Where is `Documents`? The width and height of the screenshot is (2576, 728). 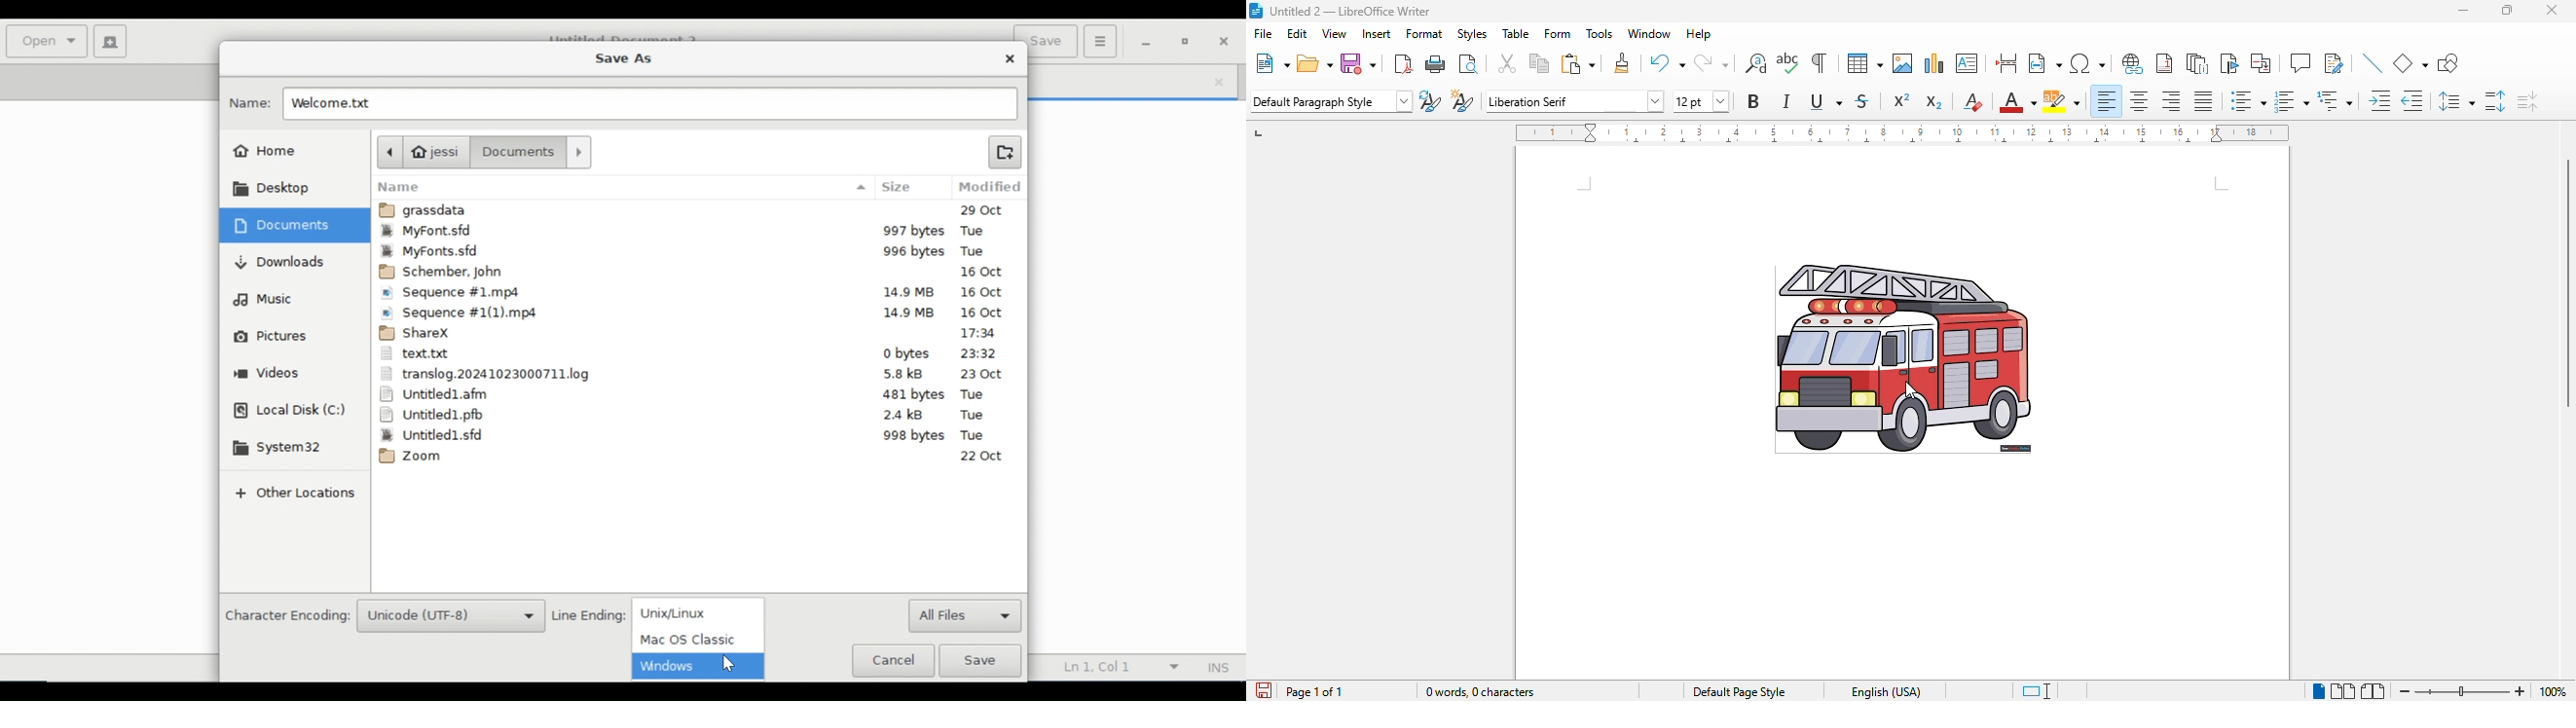 Documents is located at coordinates (283, 225).